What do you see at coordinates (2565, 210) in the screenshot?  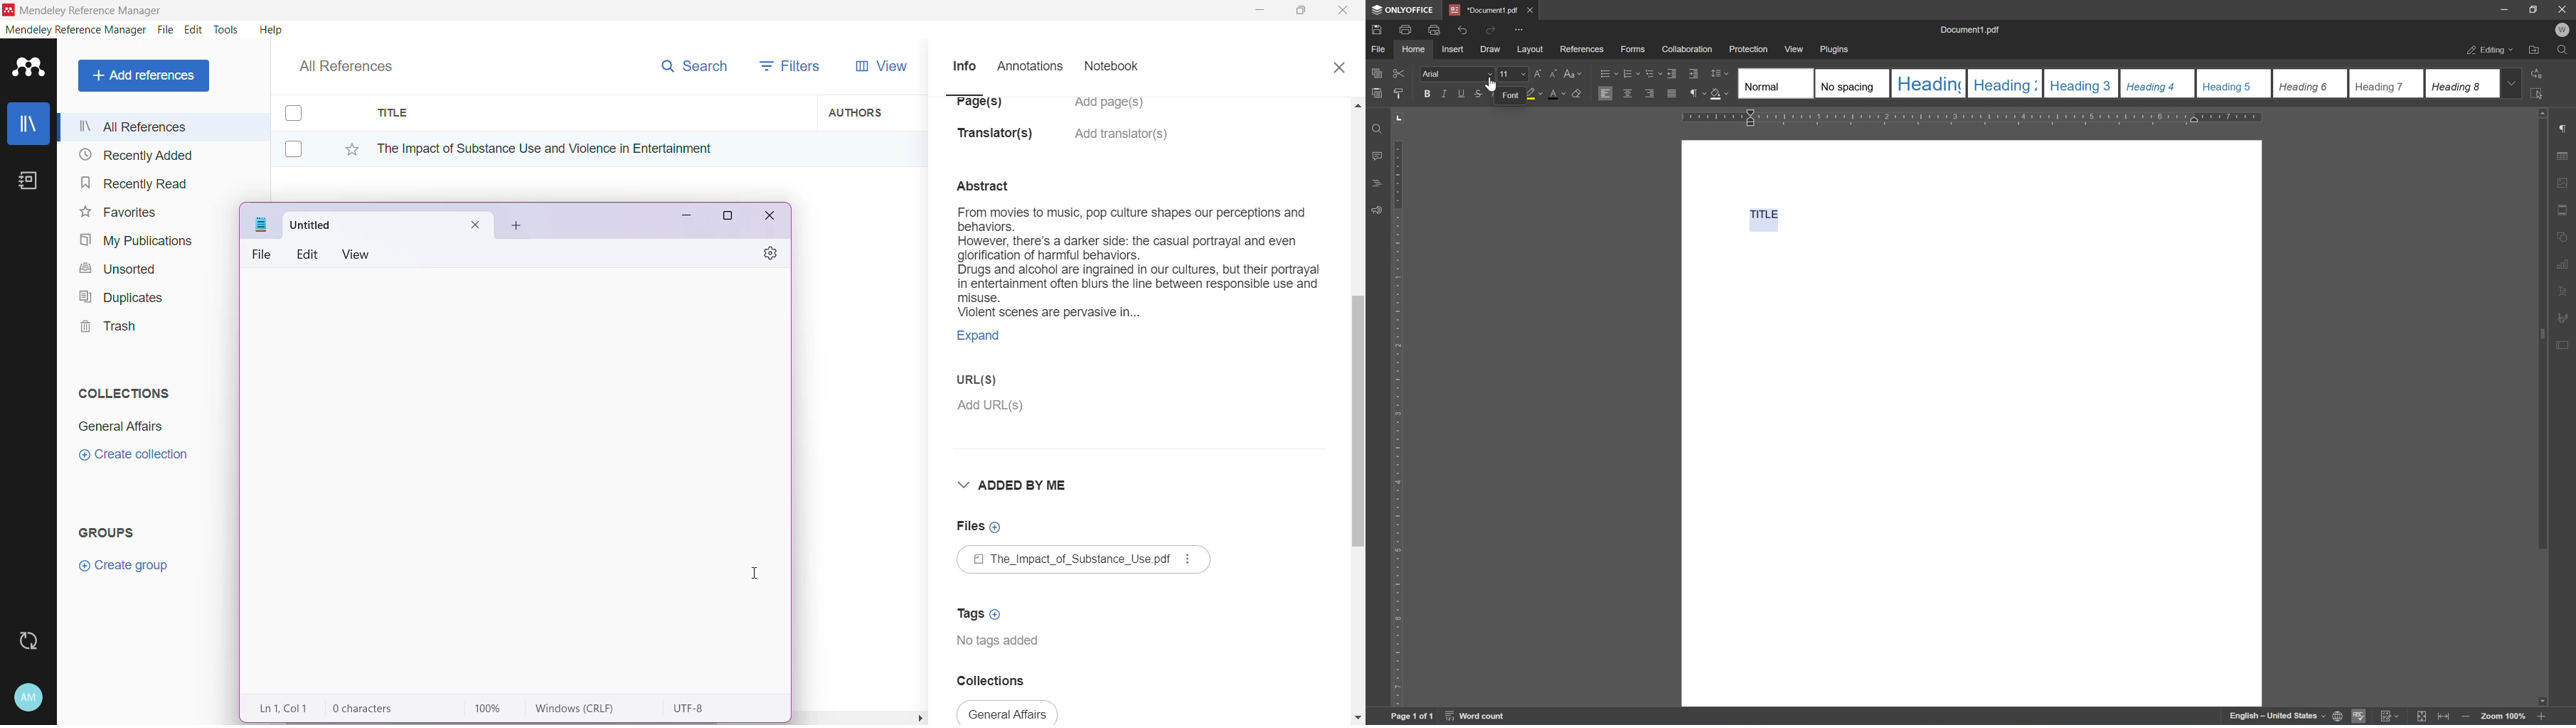 I see `header & footer settings` at bounding box center [2565, 210].